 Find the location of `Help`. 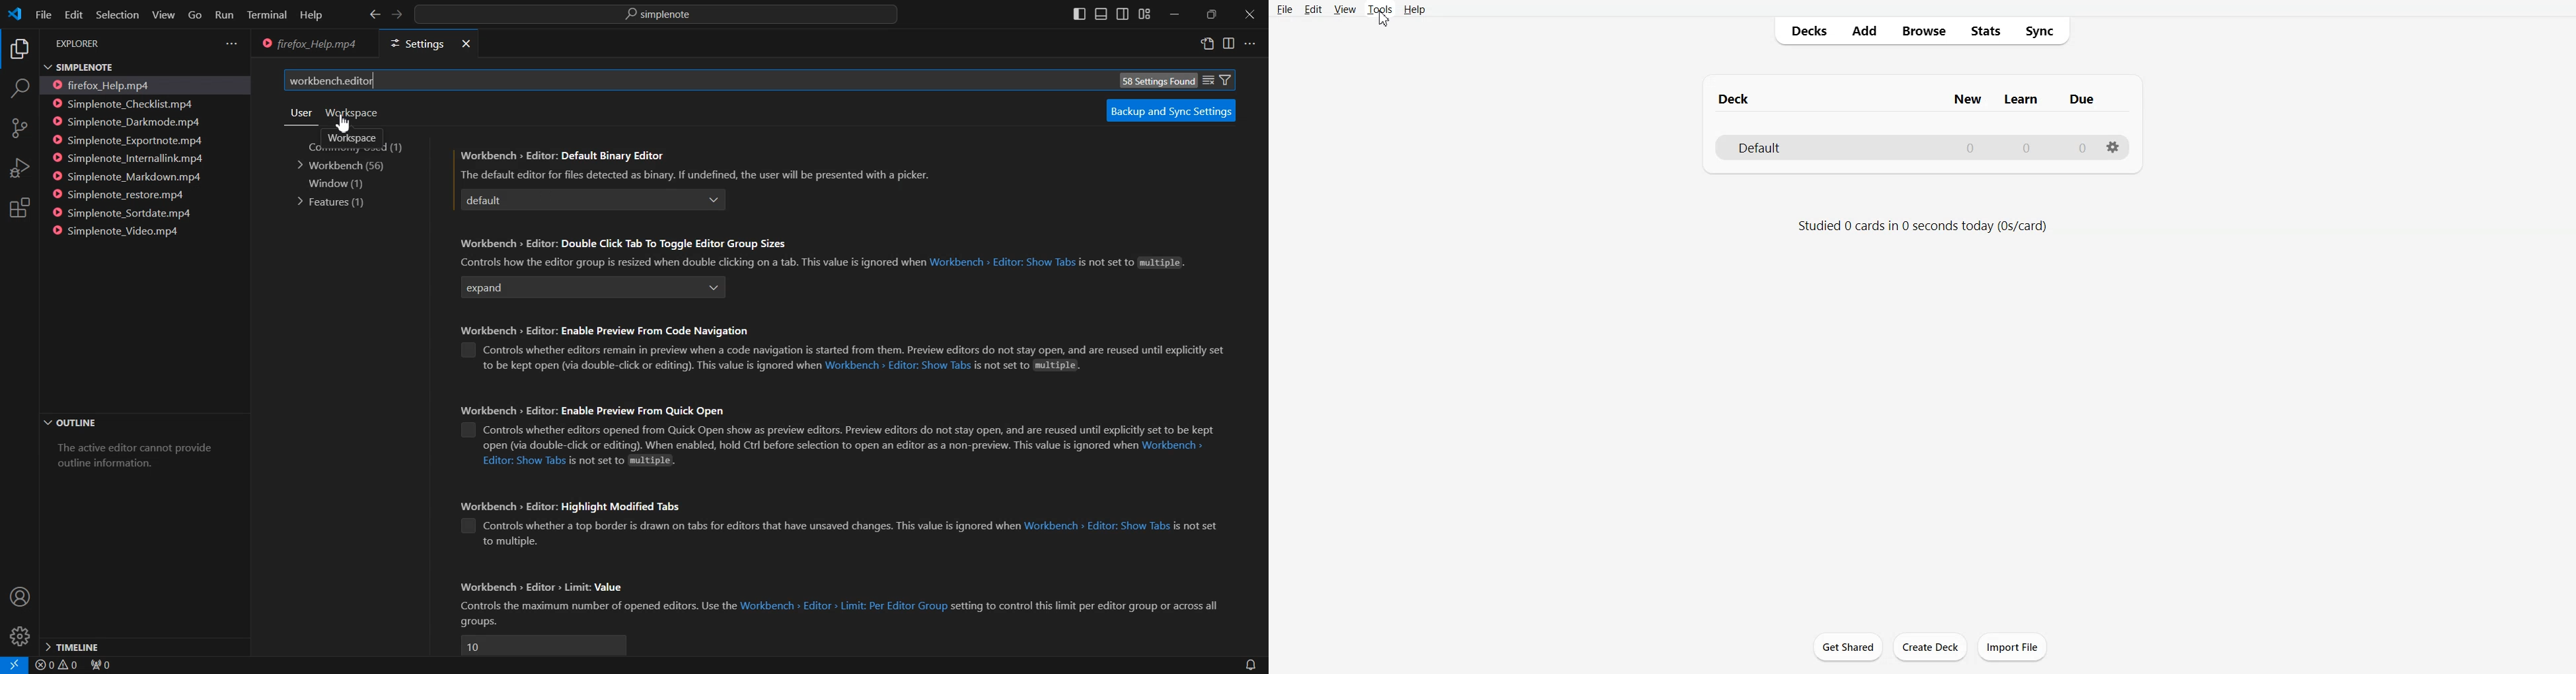

Help is located at coordinates (1414, 9).